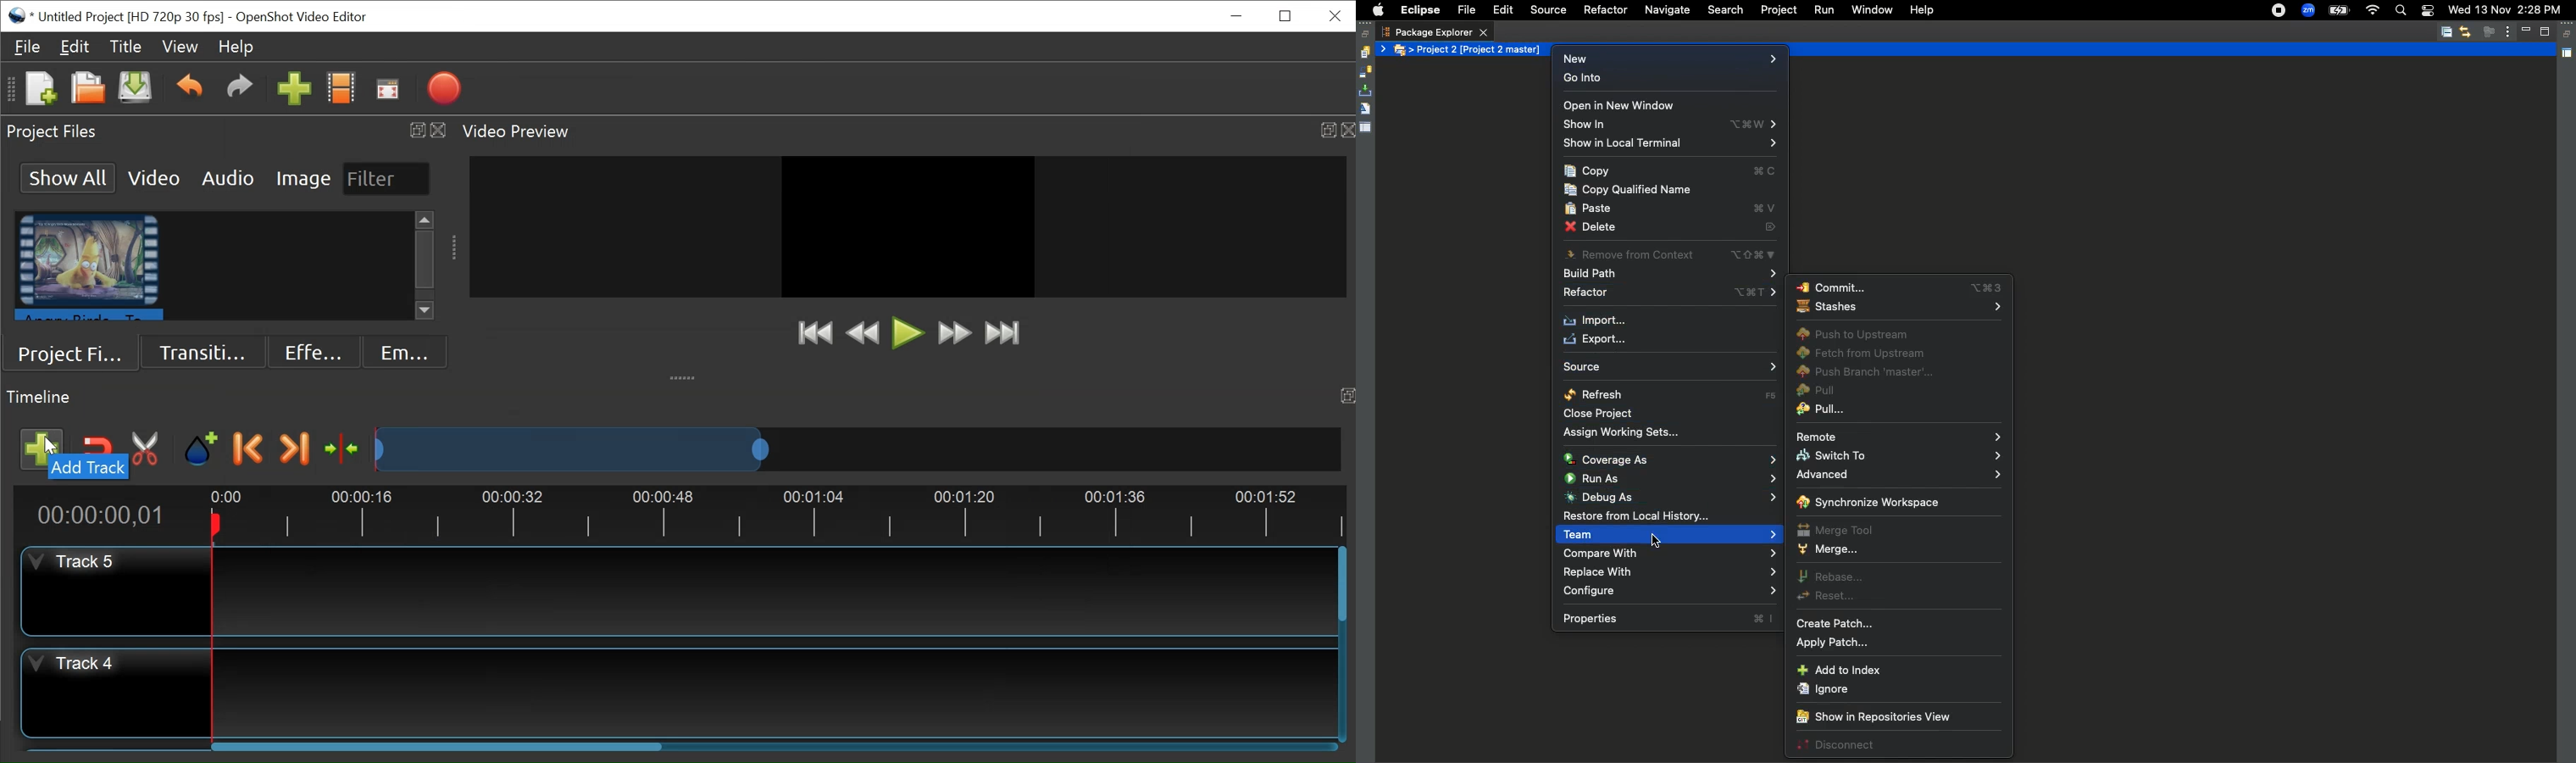 This screenshot has height=784, width=2576. Describe the element at coordinates (861, 333) in the screenshot. I see `Rewind` at that location.